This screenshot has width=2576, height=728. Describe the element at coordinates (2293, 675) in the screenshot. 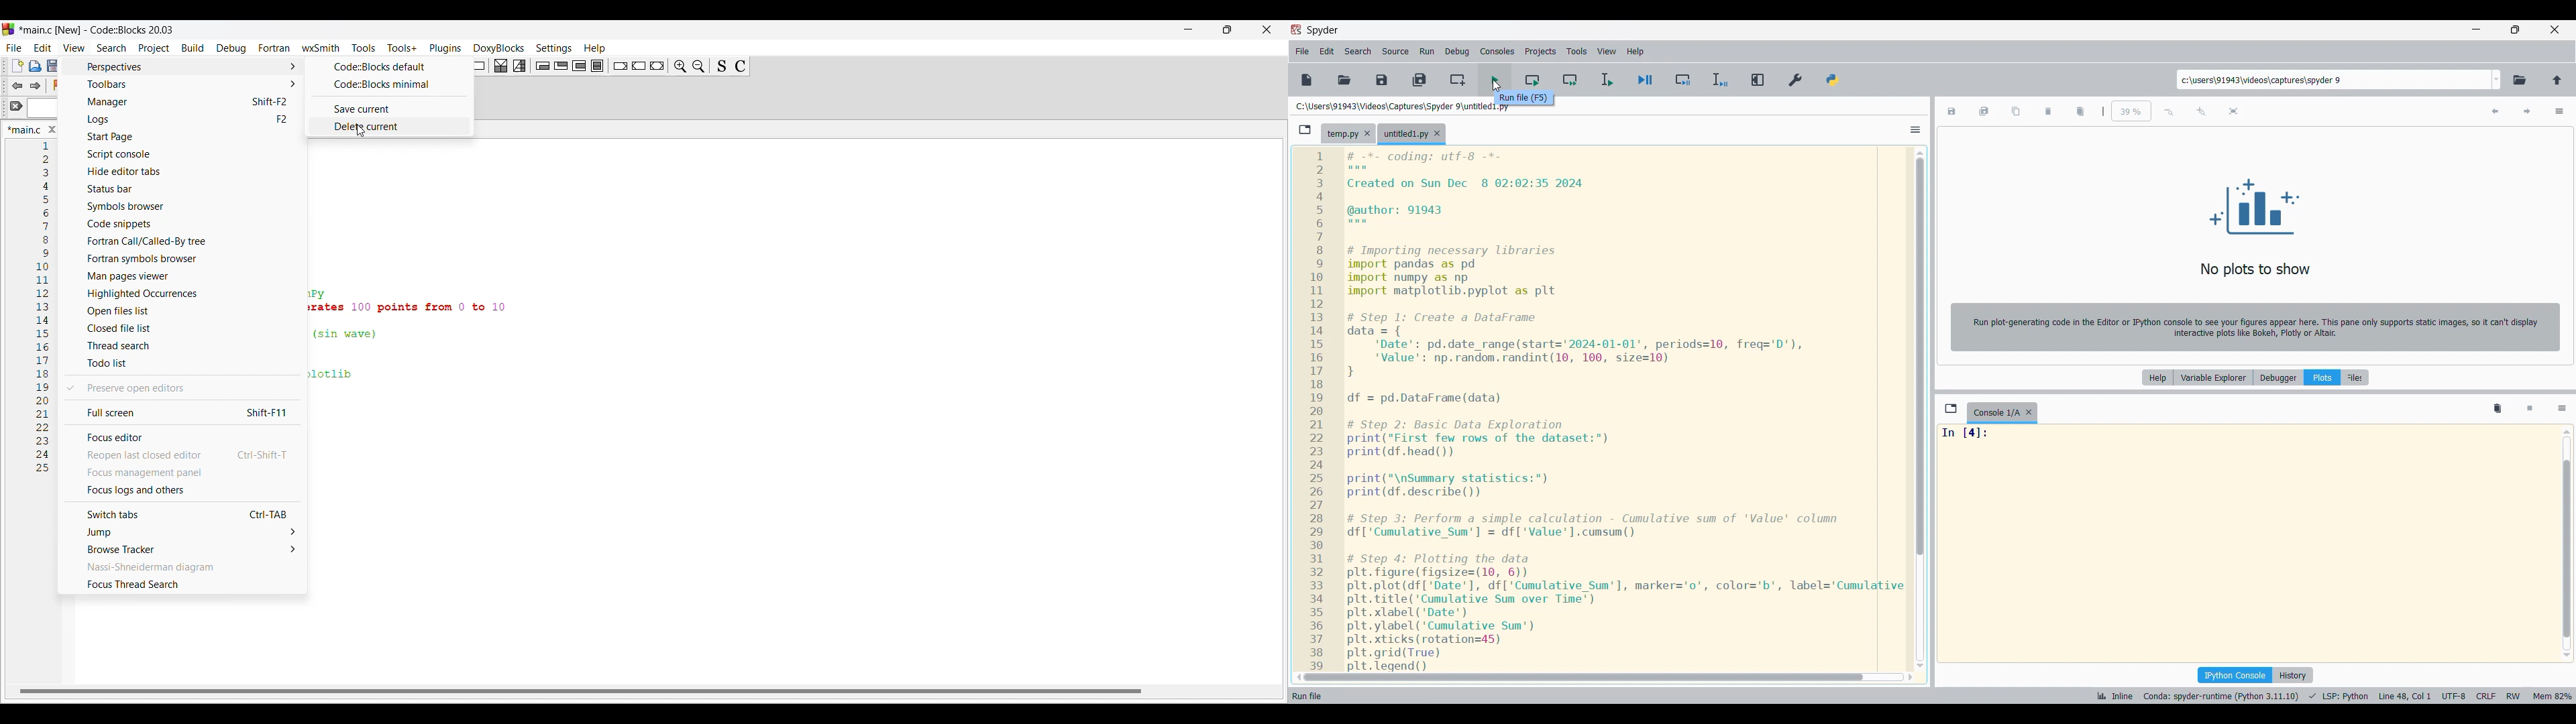

I see `History` at that location.